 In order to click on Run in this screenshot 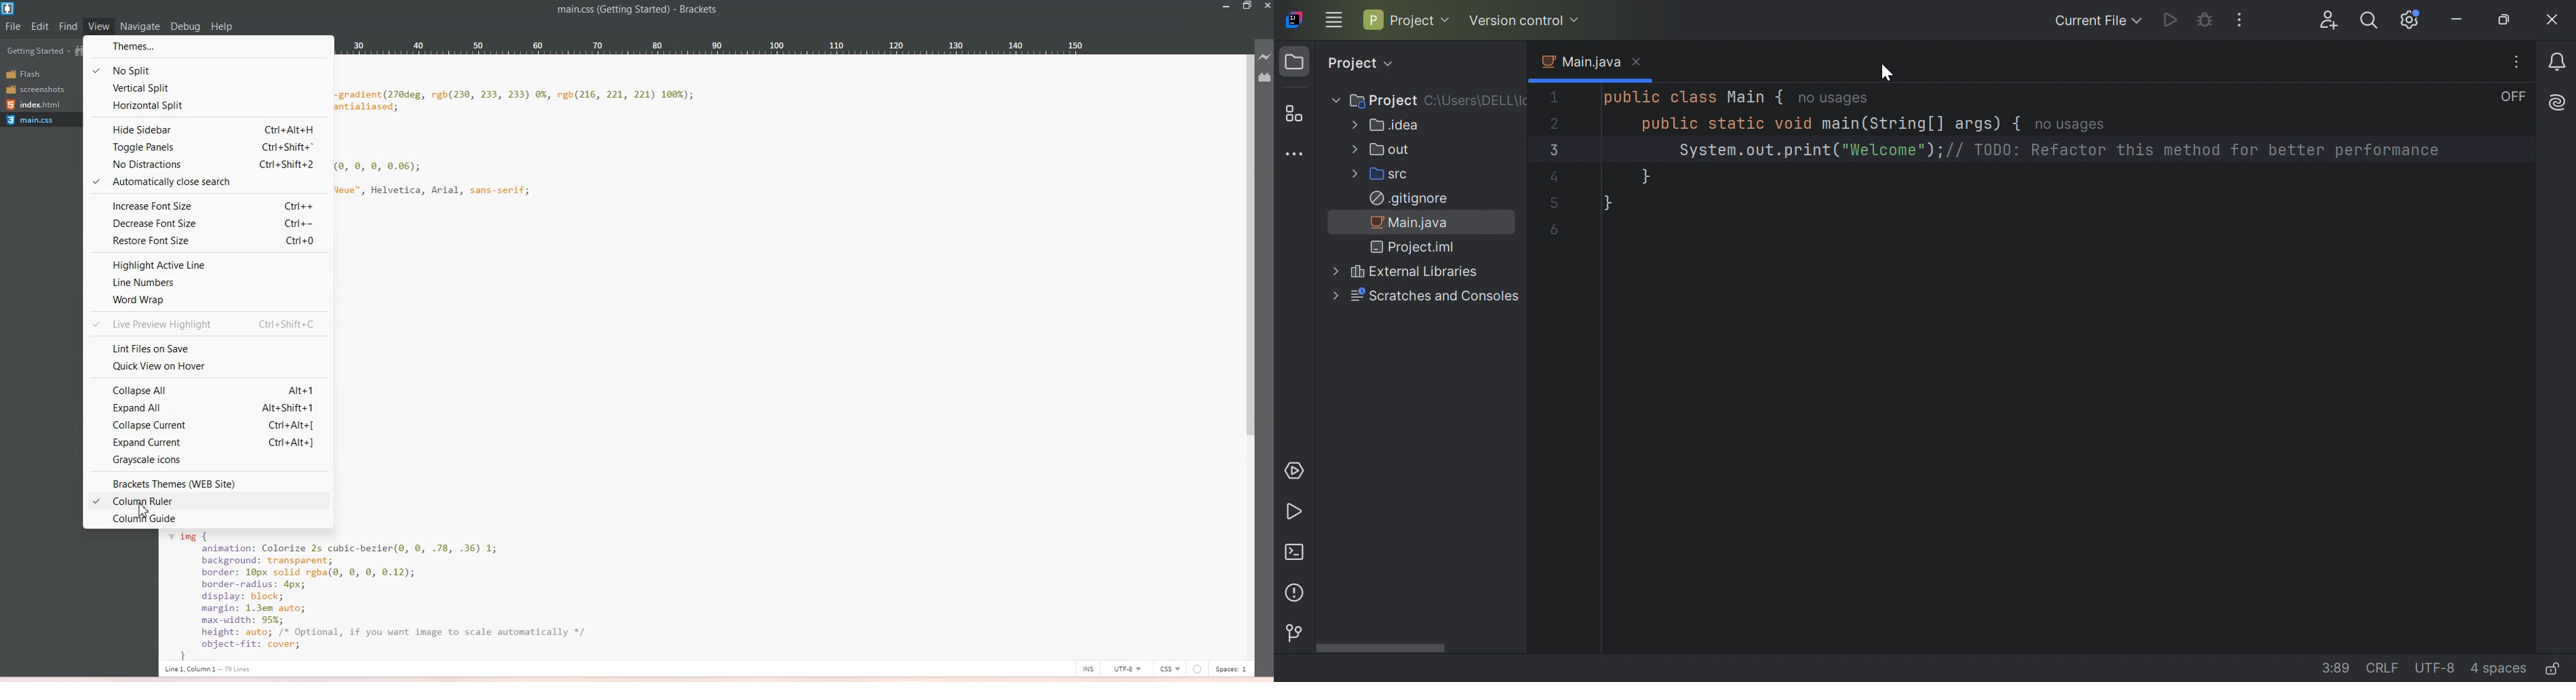, I will do `click(2169, 20)`.